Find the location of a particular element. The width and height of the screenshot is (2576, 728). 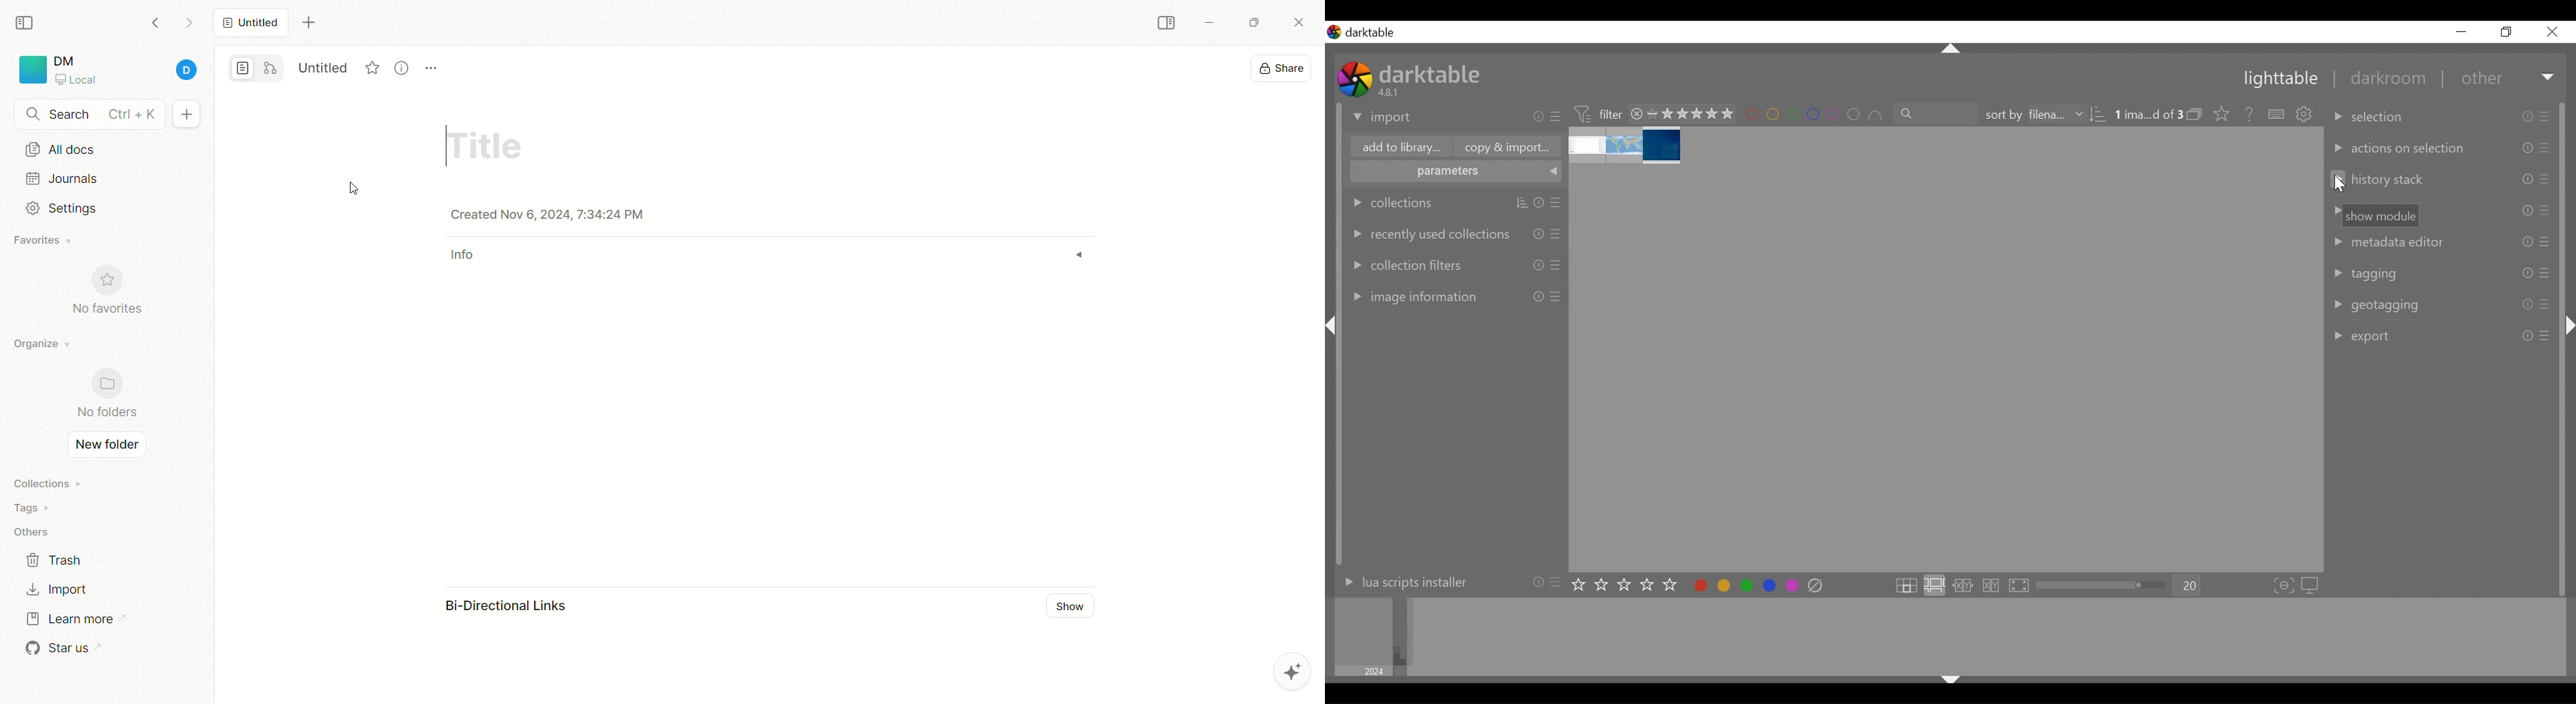

info is located at coordinates (2528, 149).